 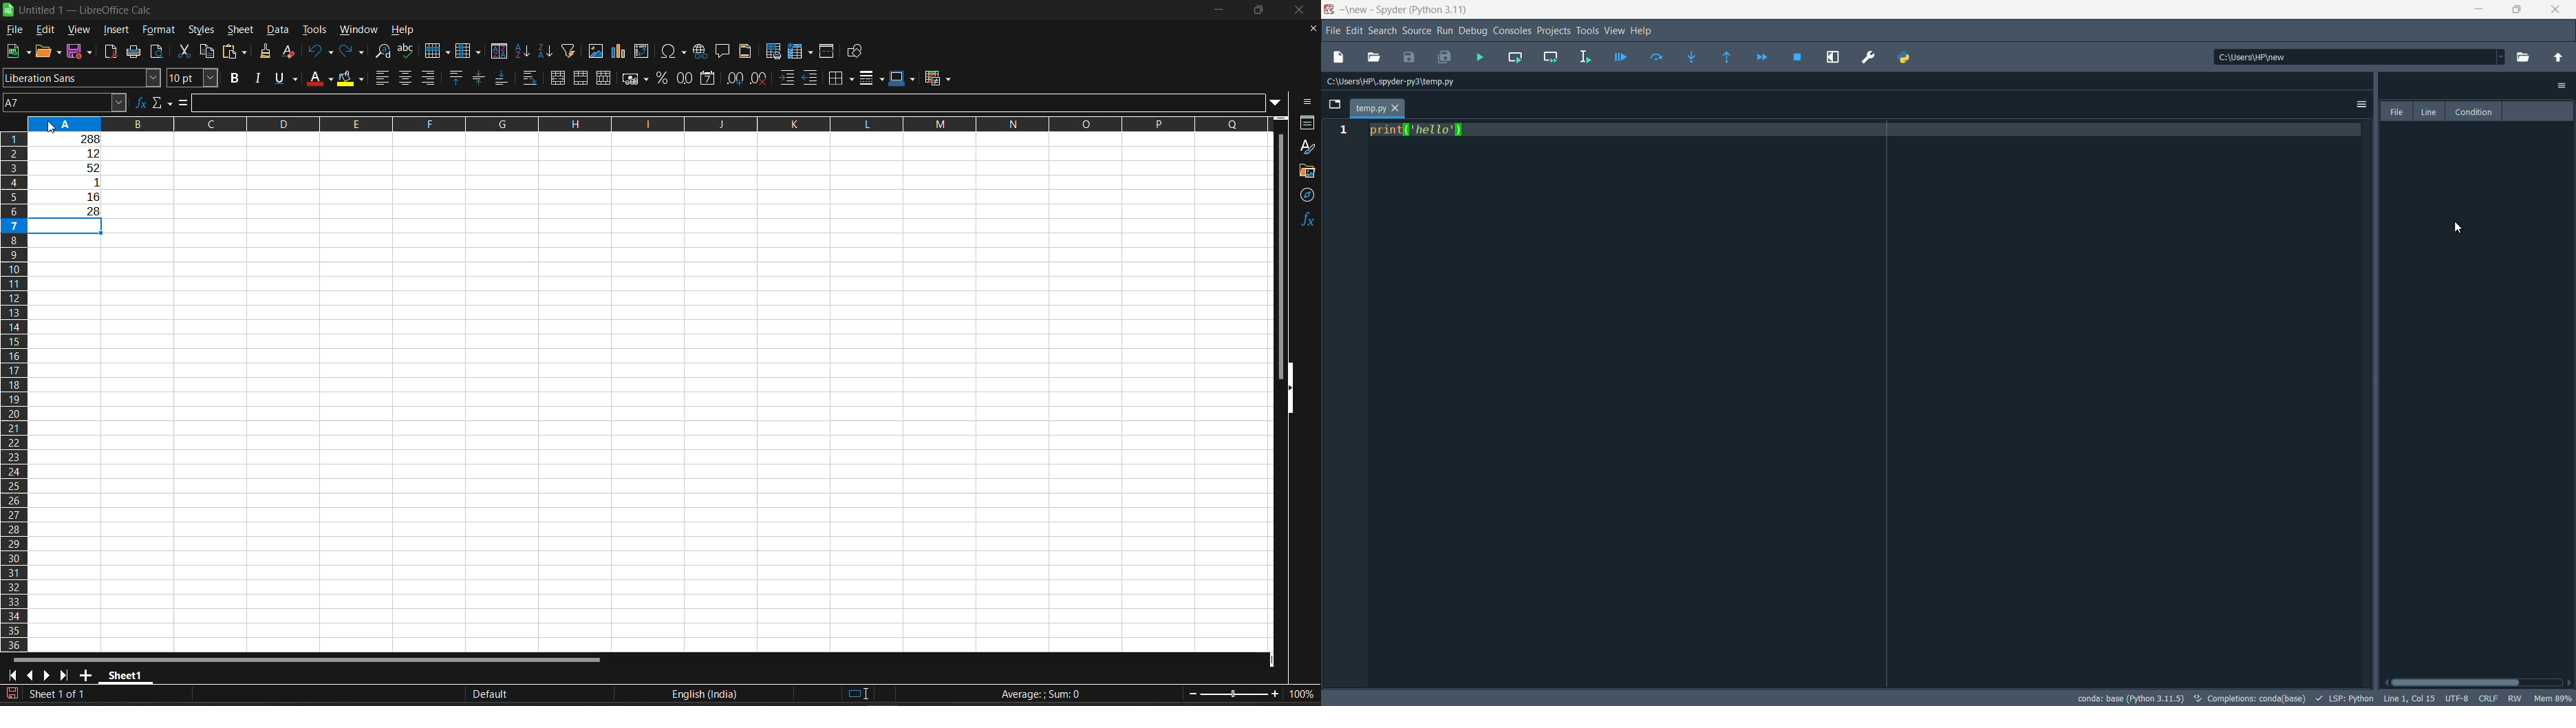 What do you see at coordinates (2563, 86) in the screenshot?
I see `breakpoint pane settings` at bounding box center [2563, 86].